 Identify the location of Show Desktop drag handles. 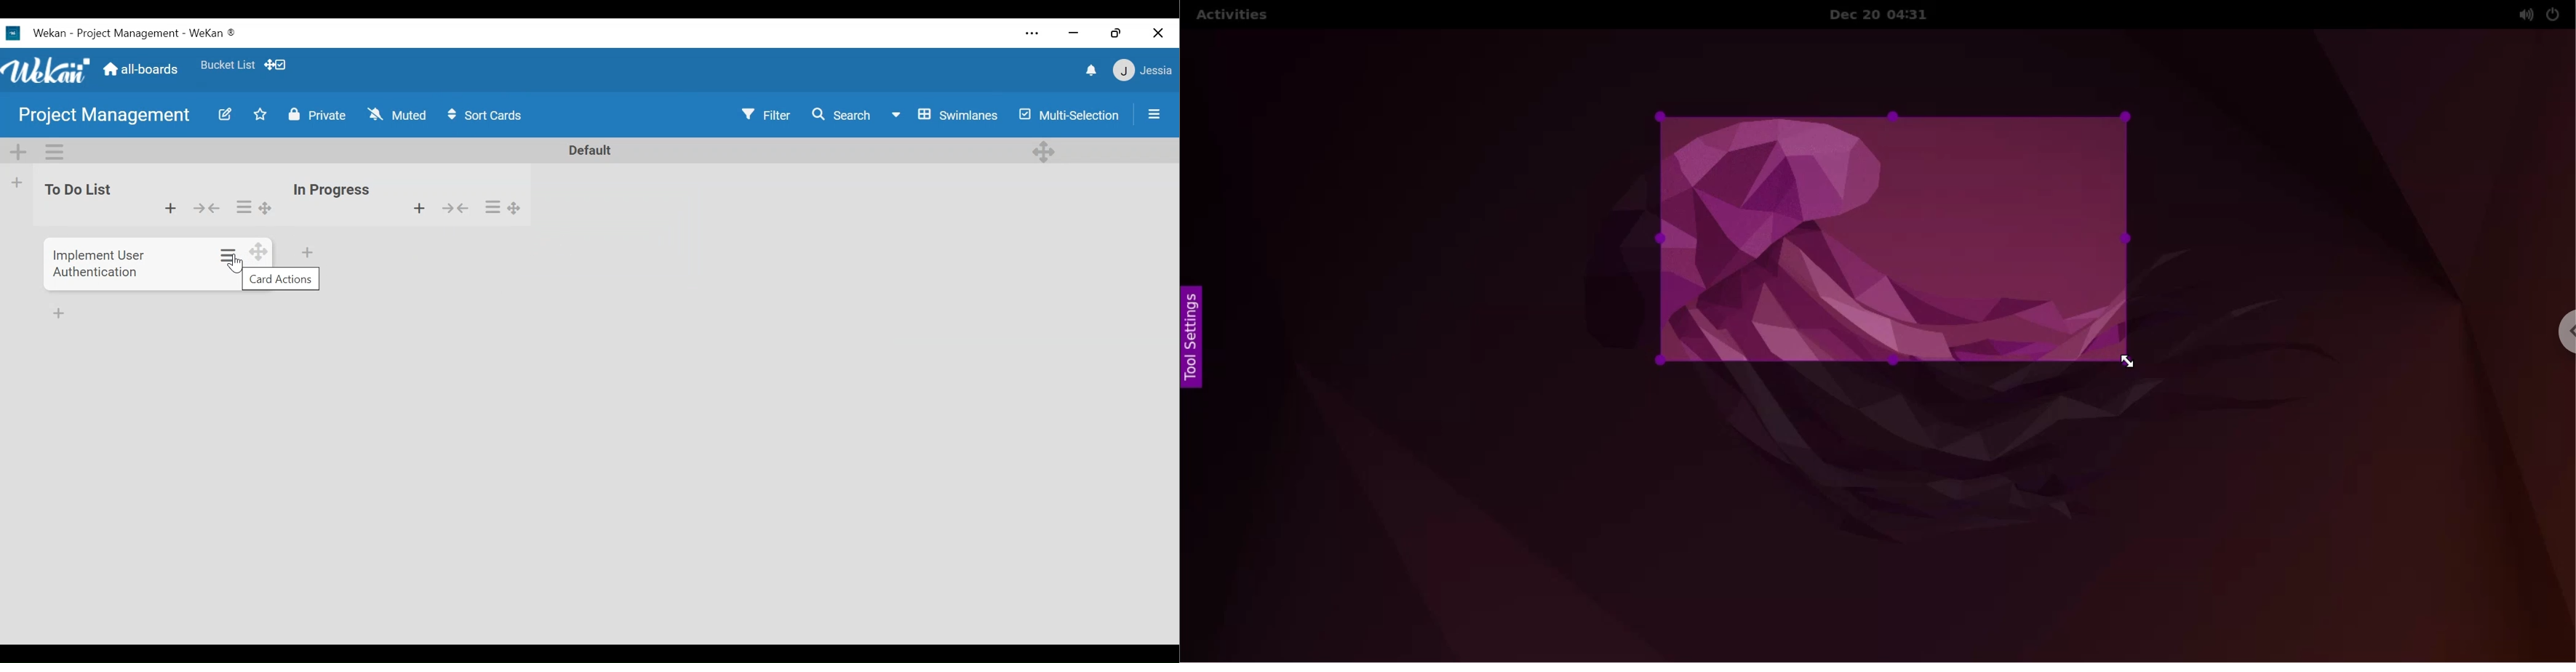
(278, 65).